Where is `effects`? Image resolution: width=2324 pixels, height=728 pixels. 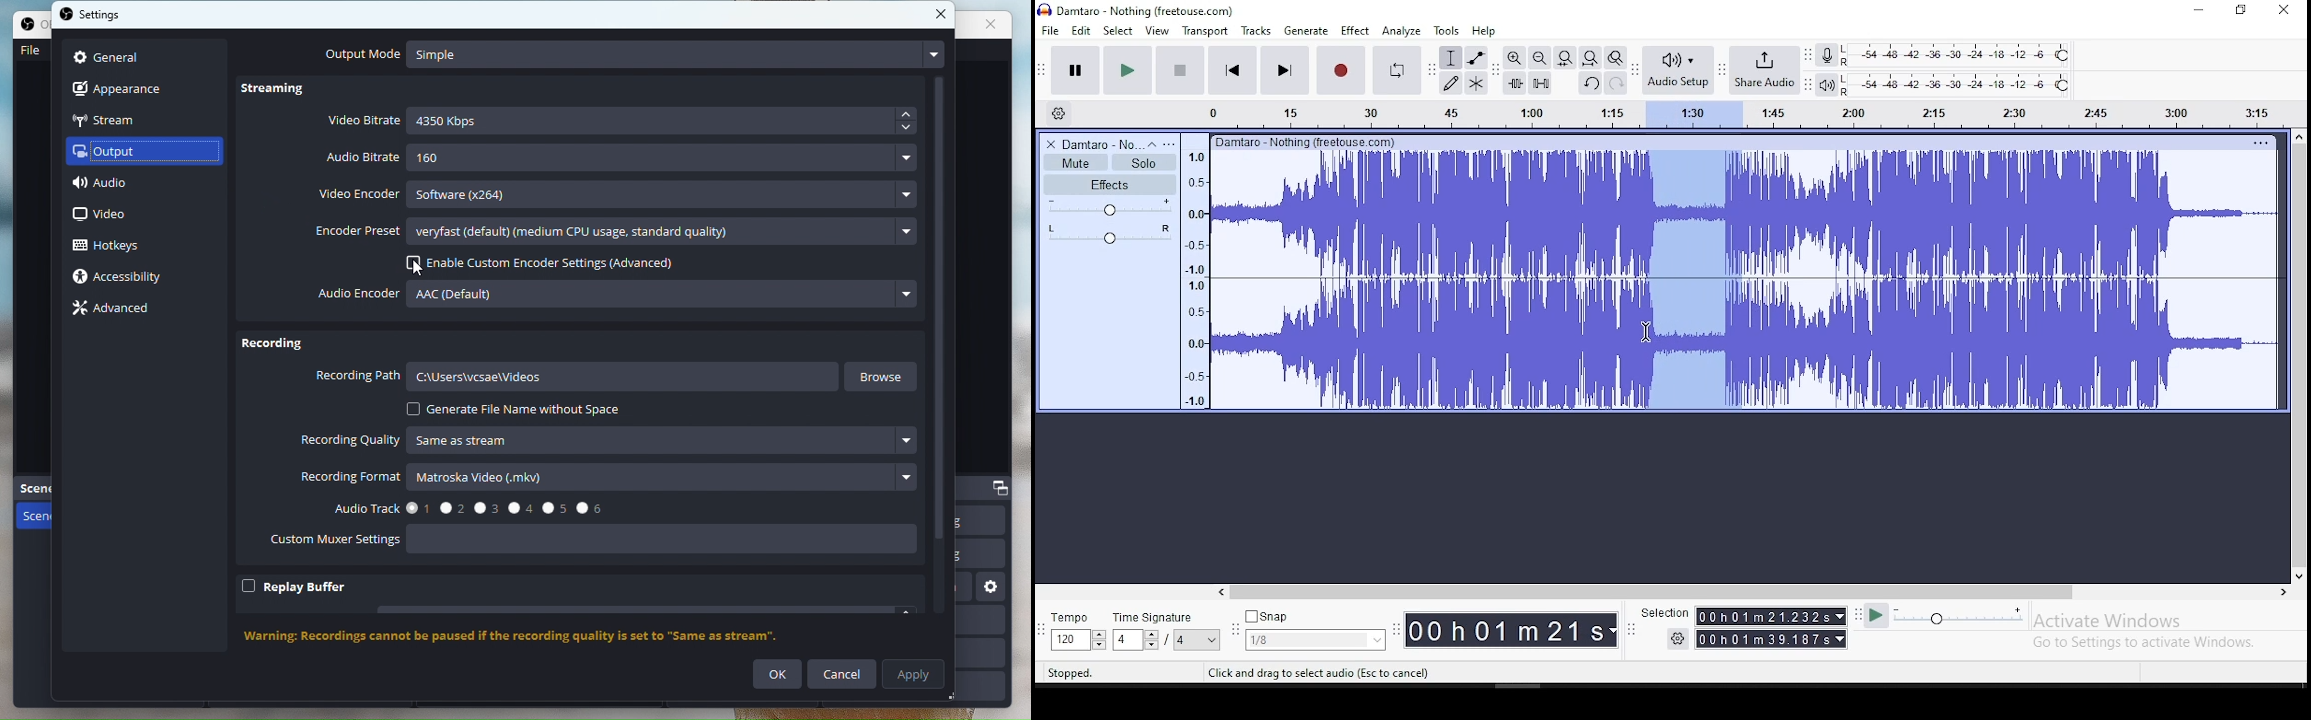
effects is located at coordinates (1110, 184).